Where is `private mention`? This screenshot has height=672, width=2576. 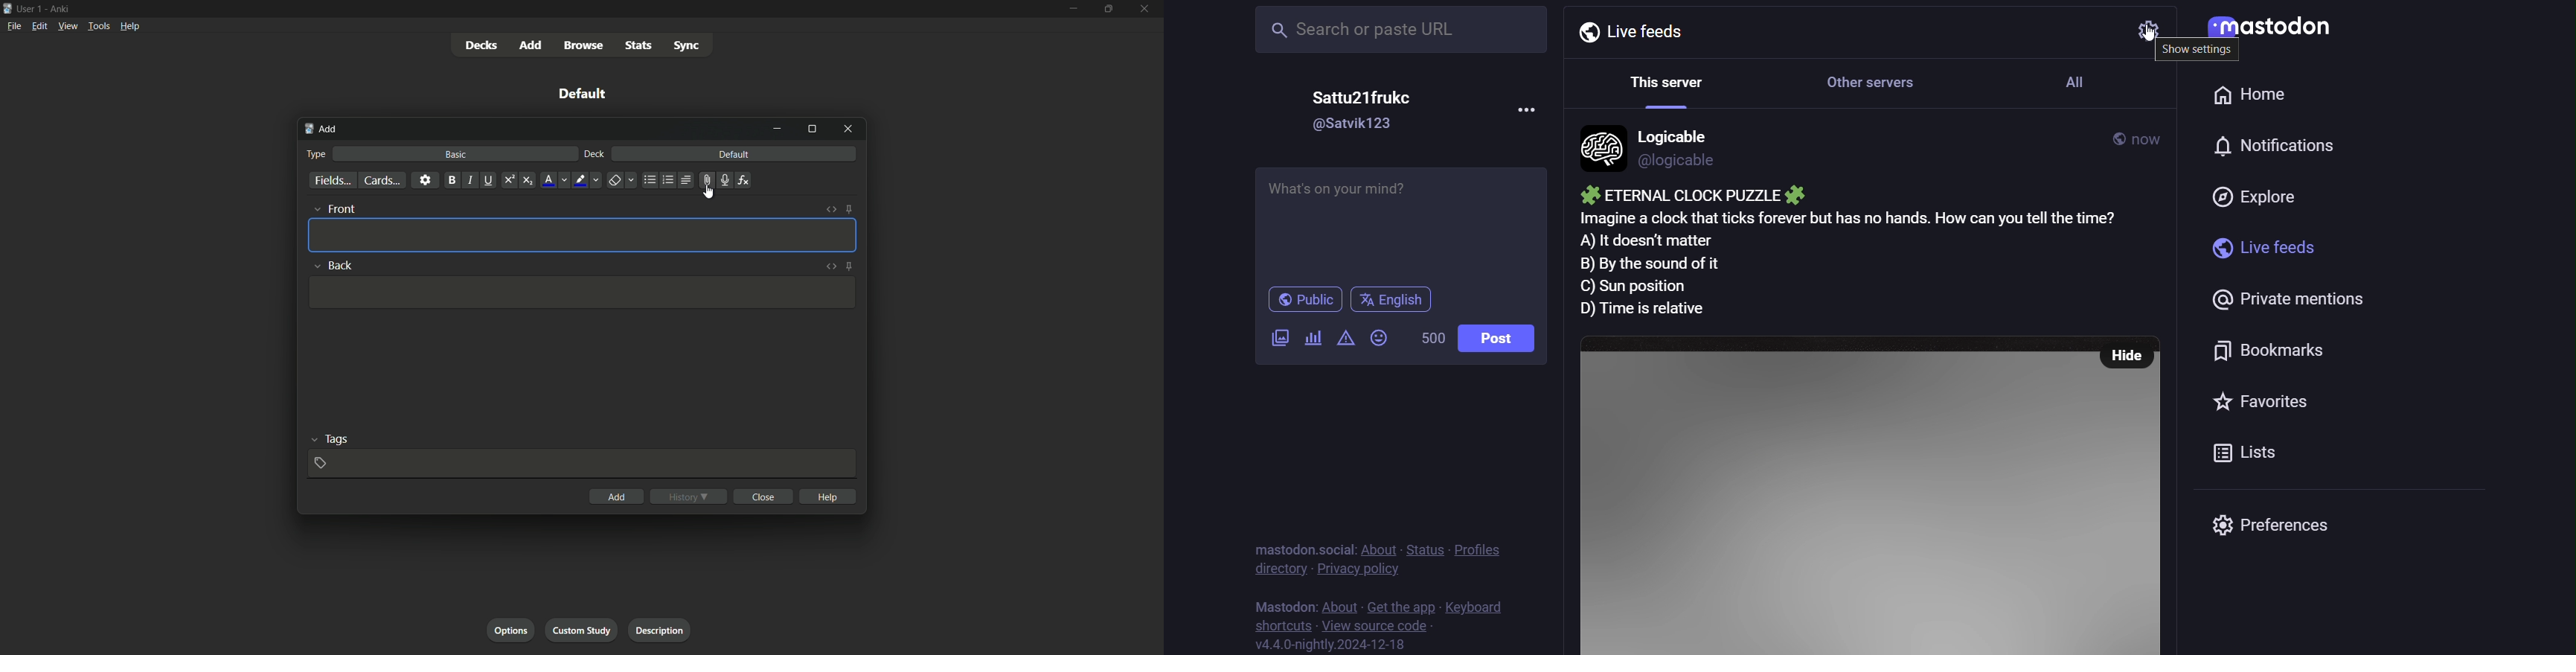 private mention is located at coordinates (2276, 297).